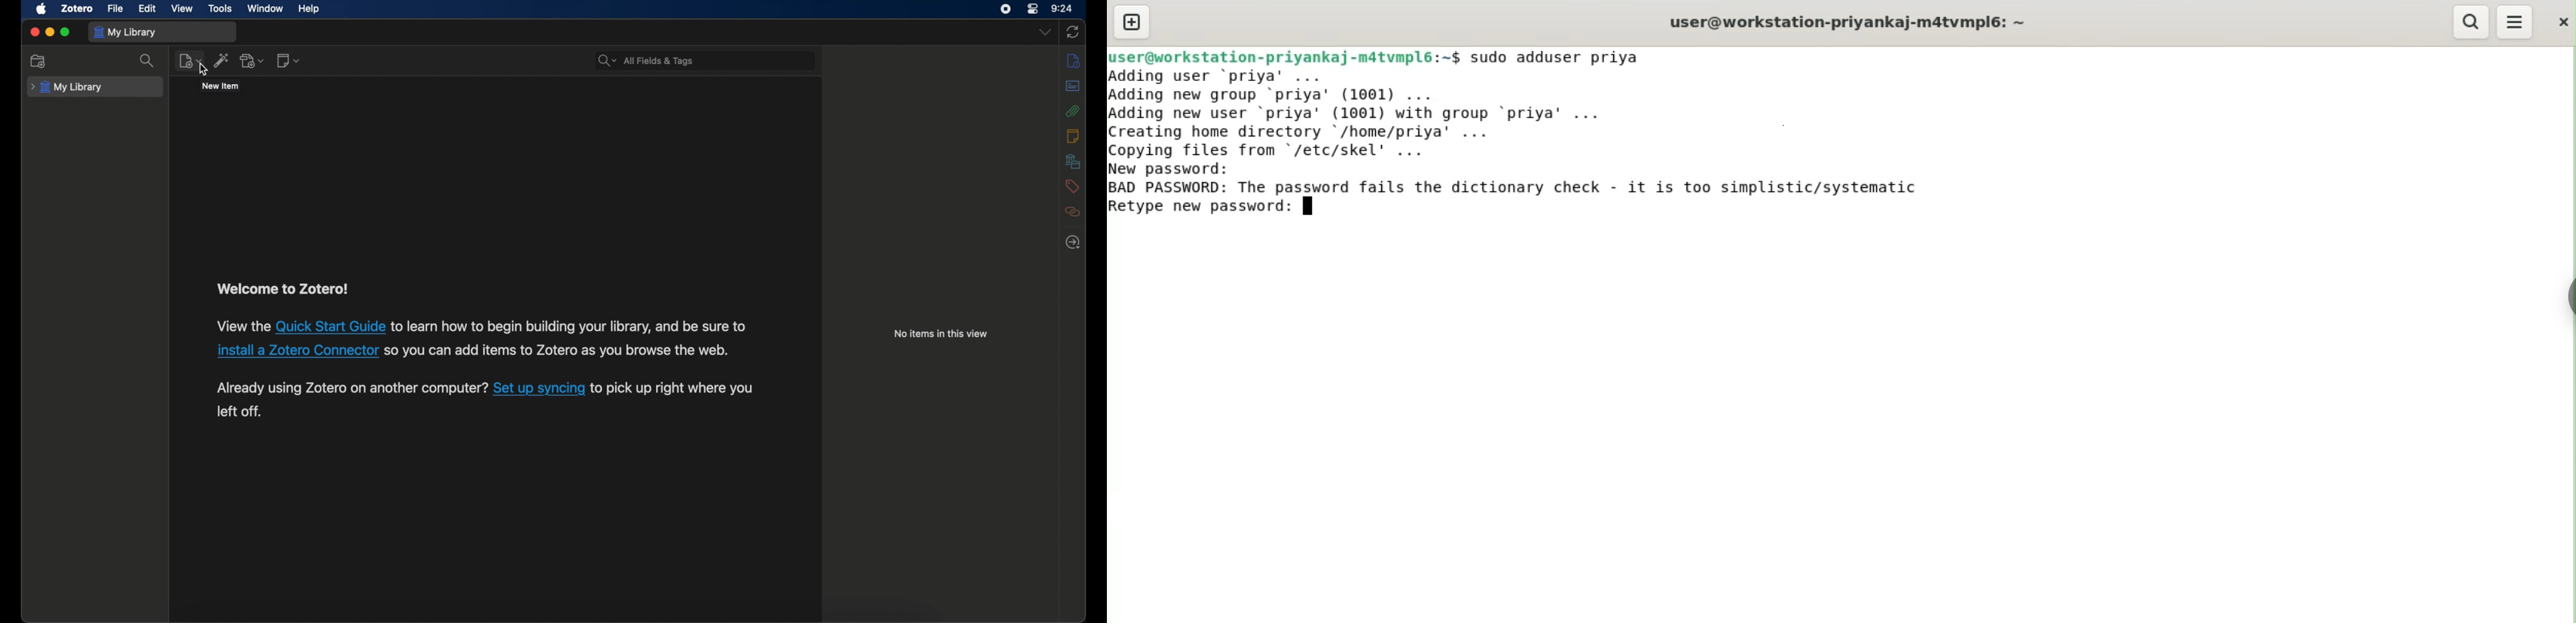  What do you see at coordinates (253, 61) in the screenshot?
I see `add attachment` at bounding box center [253, 61].